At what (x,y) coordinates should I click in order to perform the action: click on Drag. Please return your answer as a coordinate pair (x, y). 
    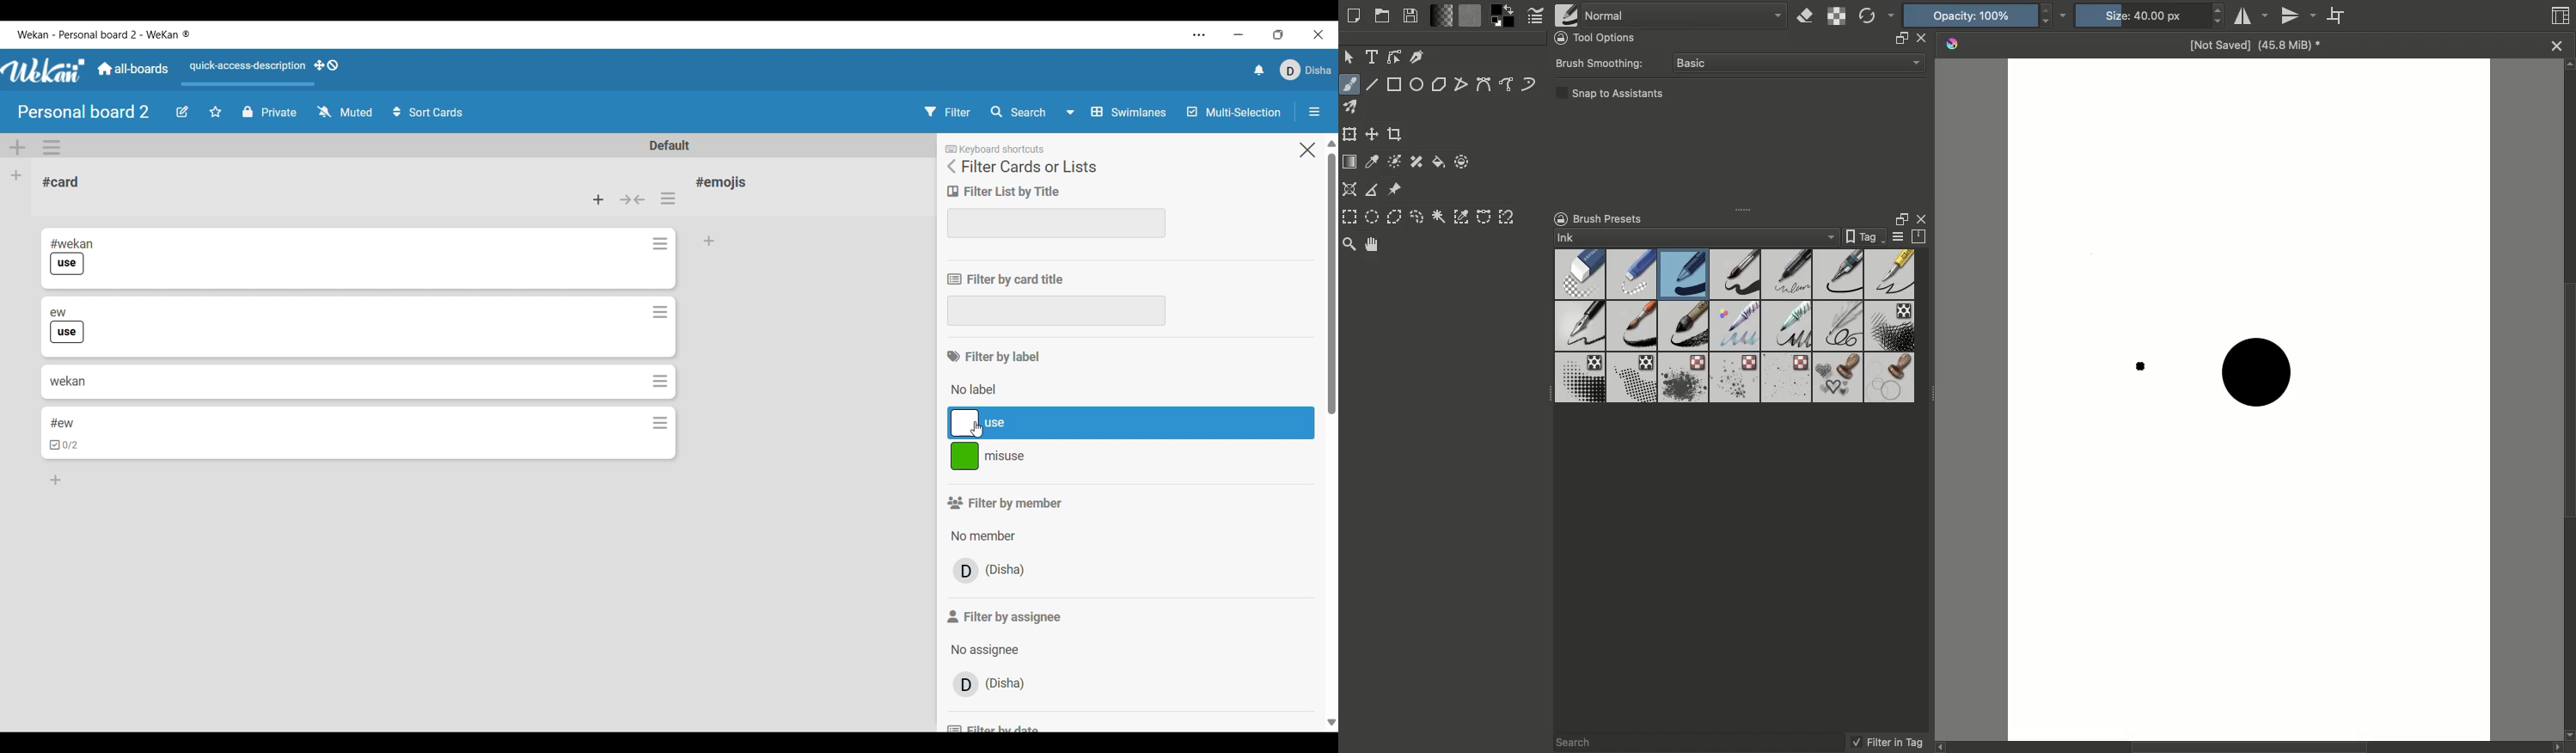
    Looking at the image, I should click on (1747, 208).